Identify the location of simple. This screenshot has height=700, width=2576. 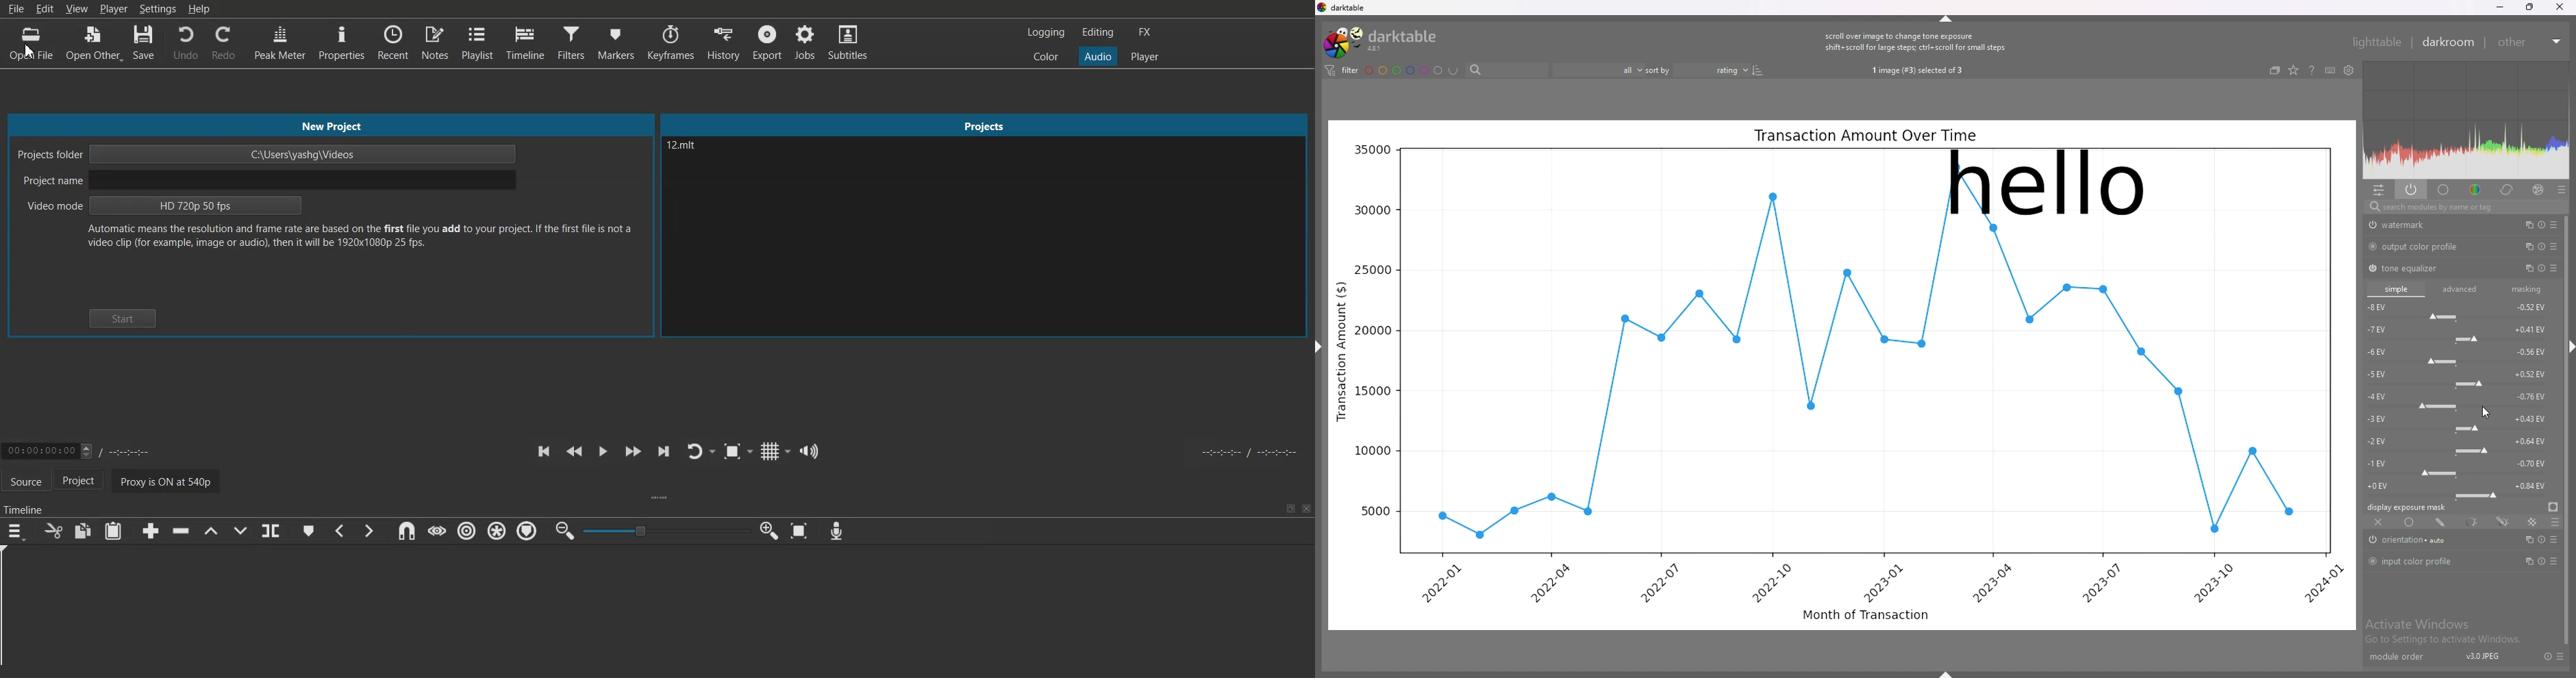
(2397, 288).